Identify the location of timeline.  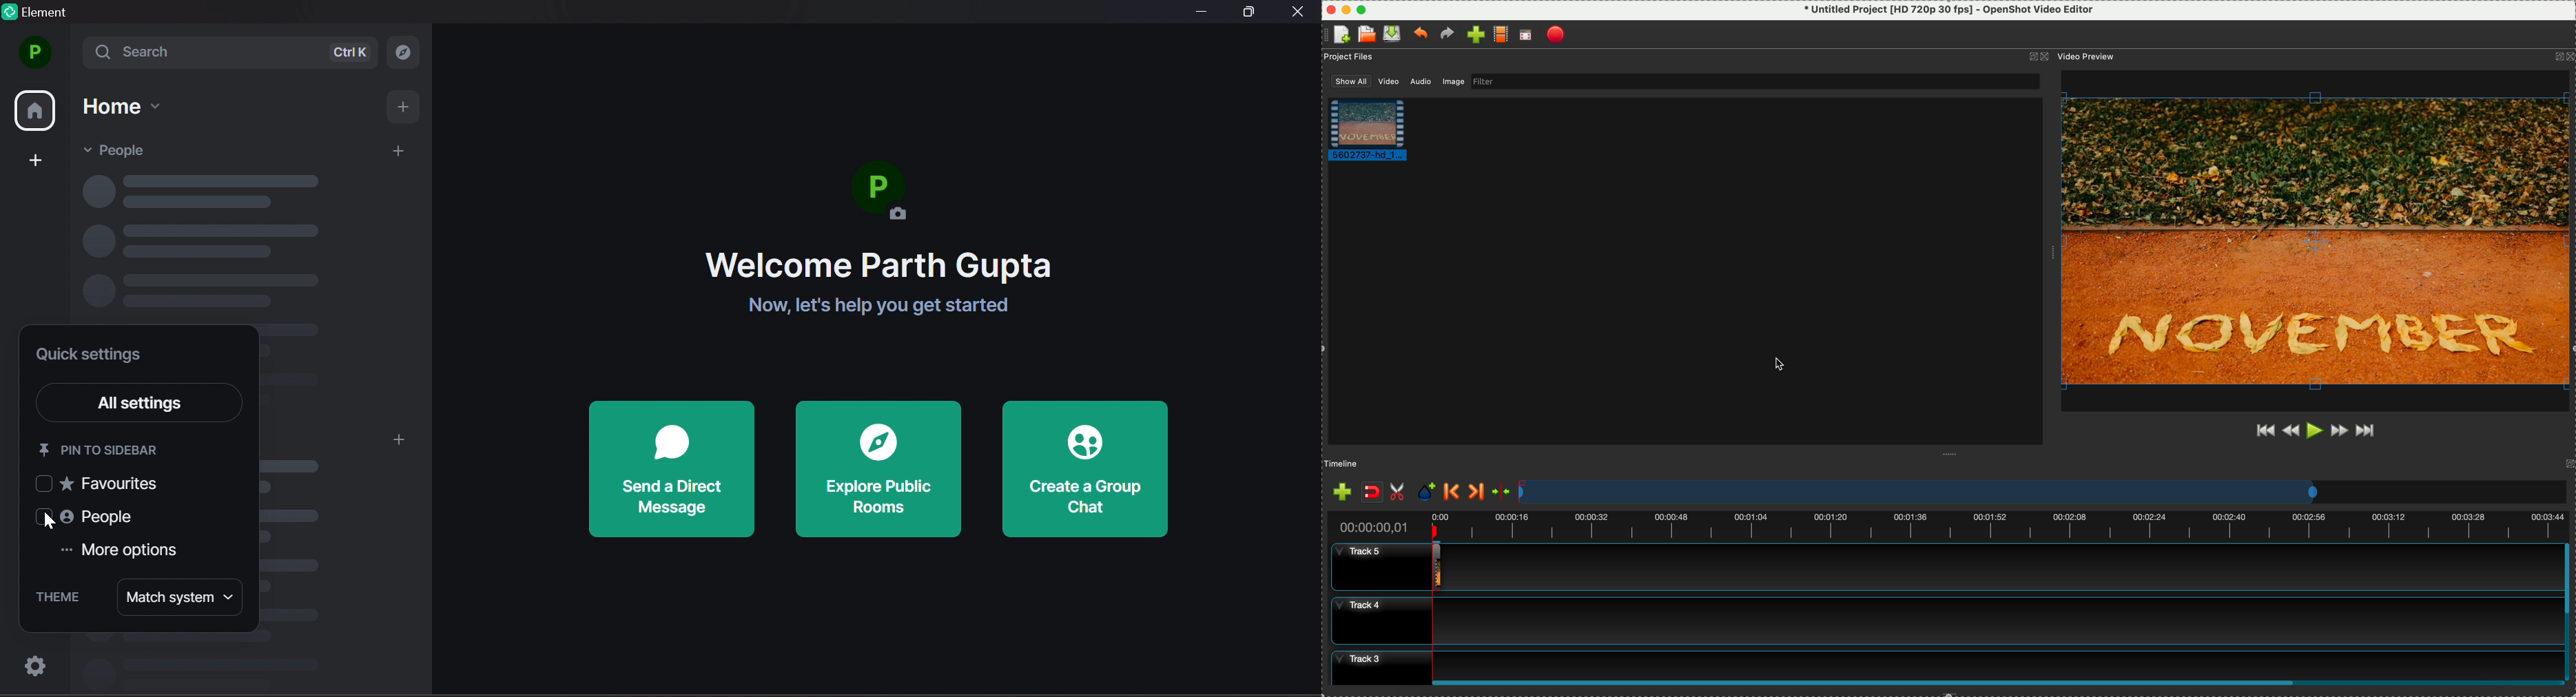
(1344, 462).